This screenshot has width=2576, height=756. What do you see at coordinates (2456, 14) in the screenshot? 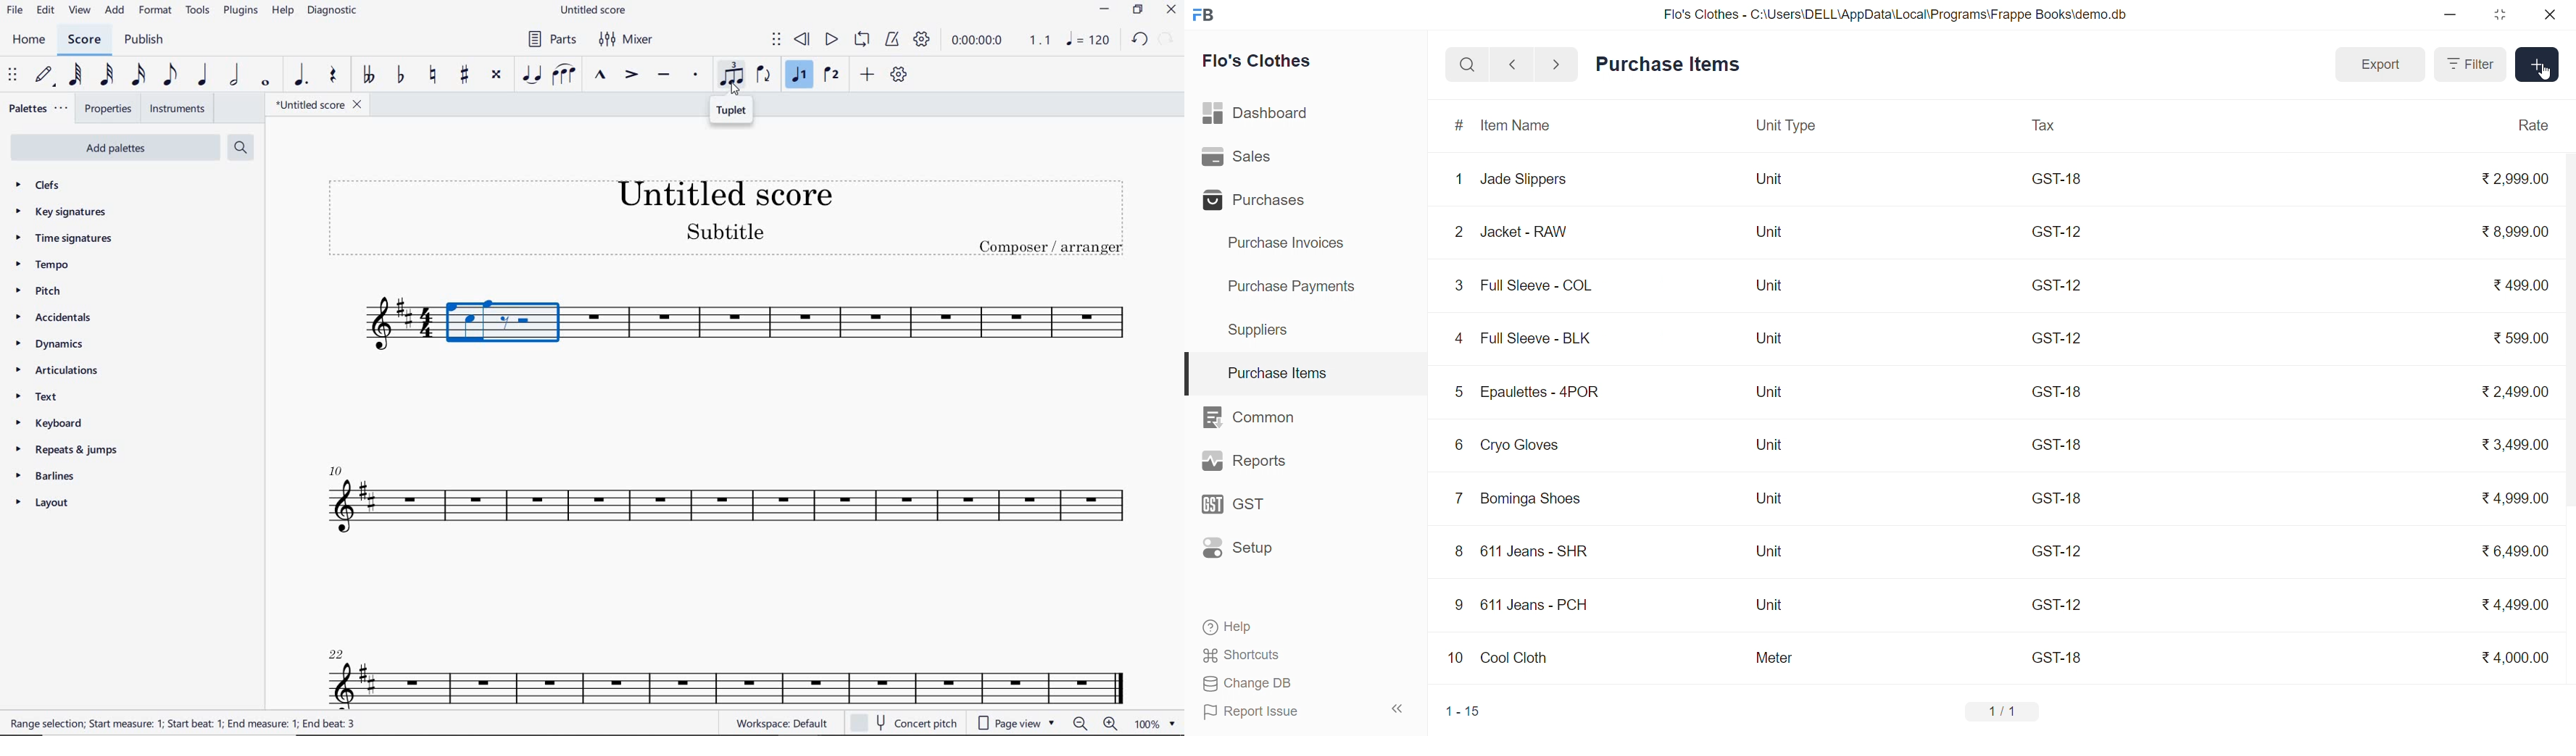
I see `minimize` at bounding box center [2456, 14].